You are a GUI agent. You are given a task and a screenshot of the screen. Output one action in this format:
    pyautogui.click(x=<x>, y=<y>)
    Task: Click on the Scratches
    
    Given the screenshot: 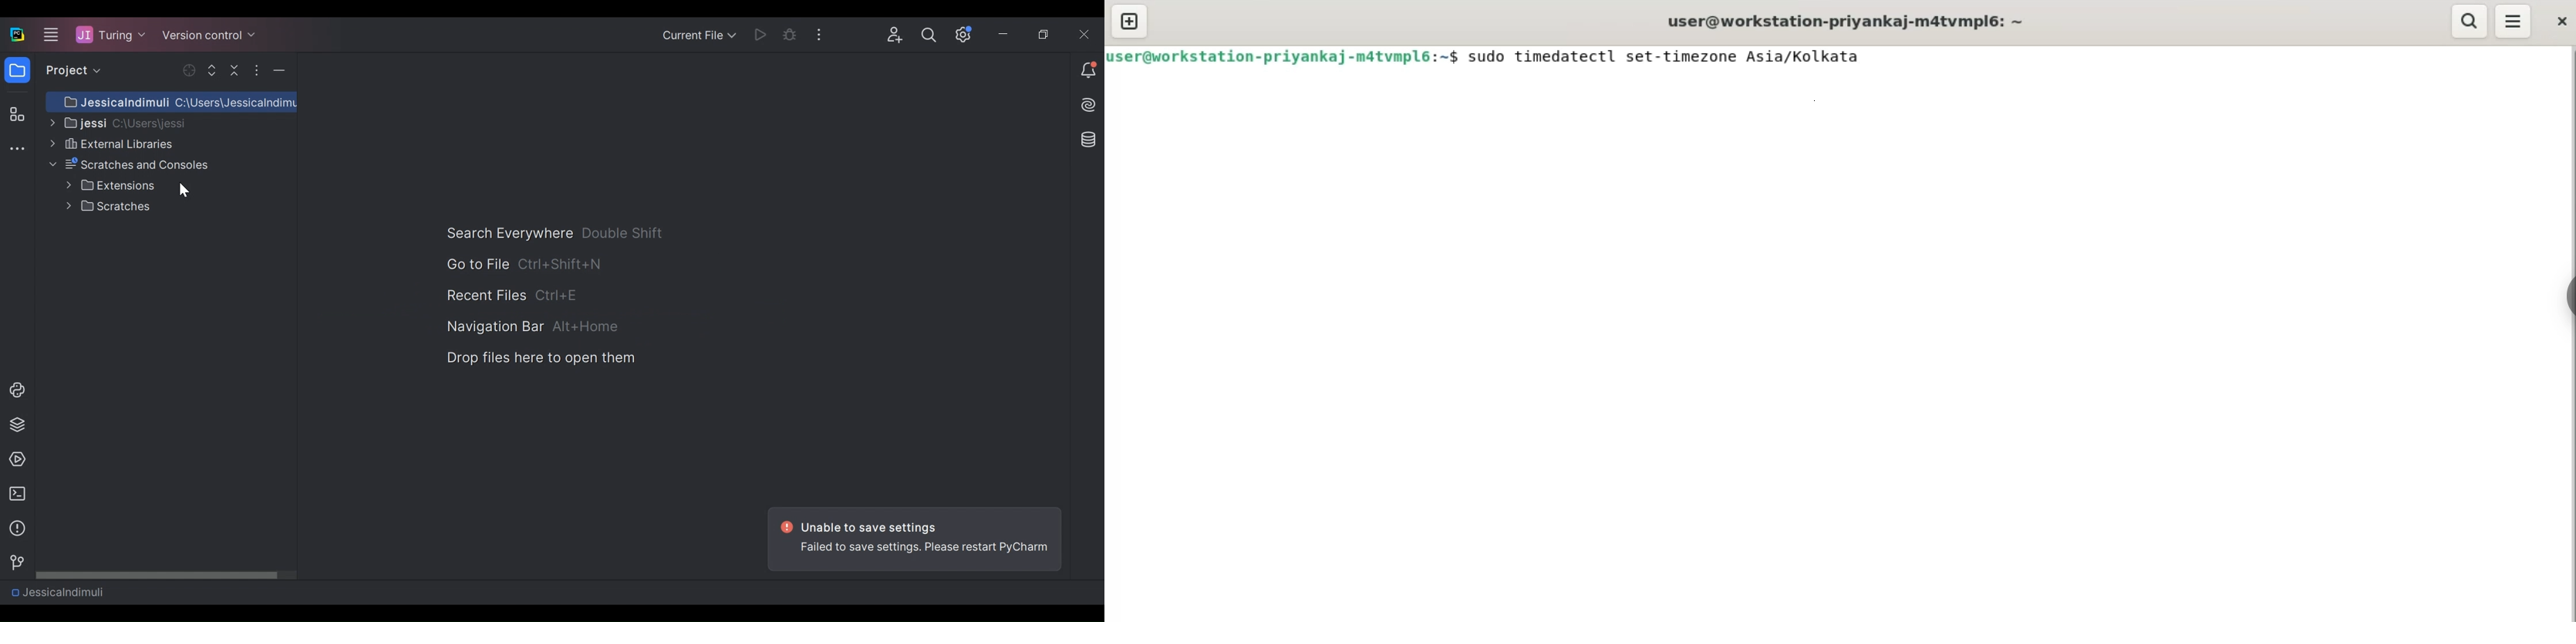 What is the action you would take?
    pyautogui.click(x=111, y=206)
    